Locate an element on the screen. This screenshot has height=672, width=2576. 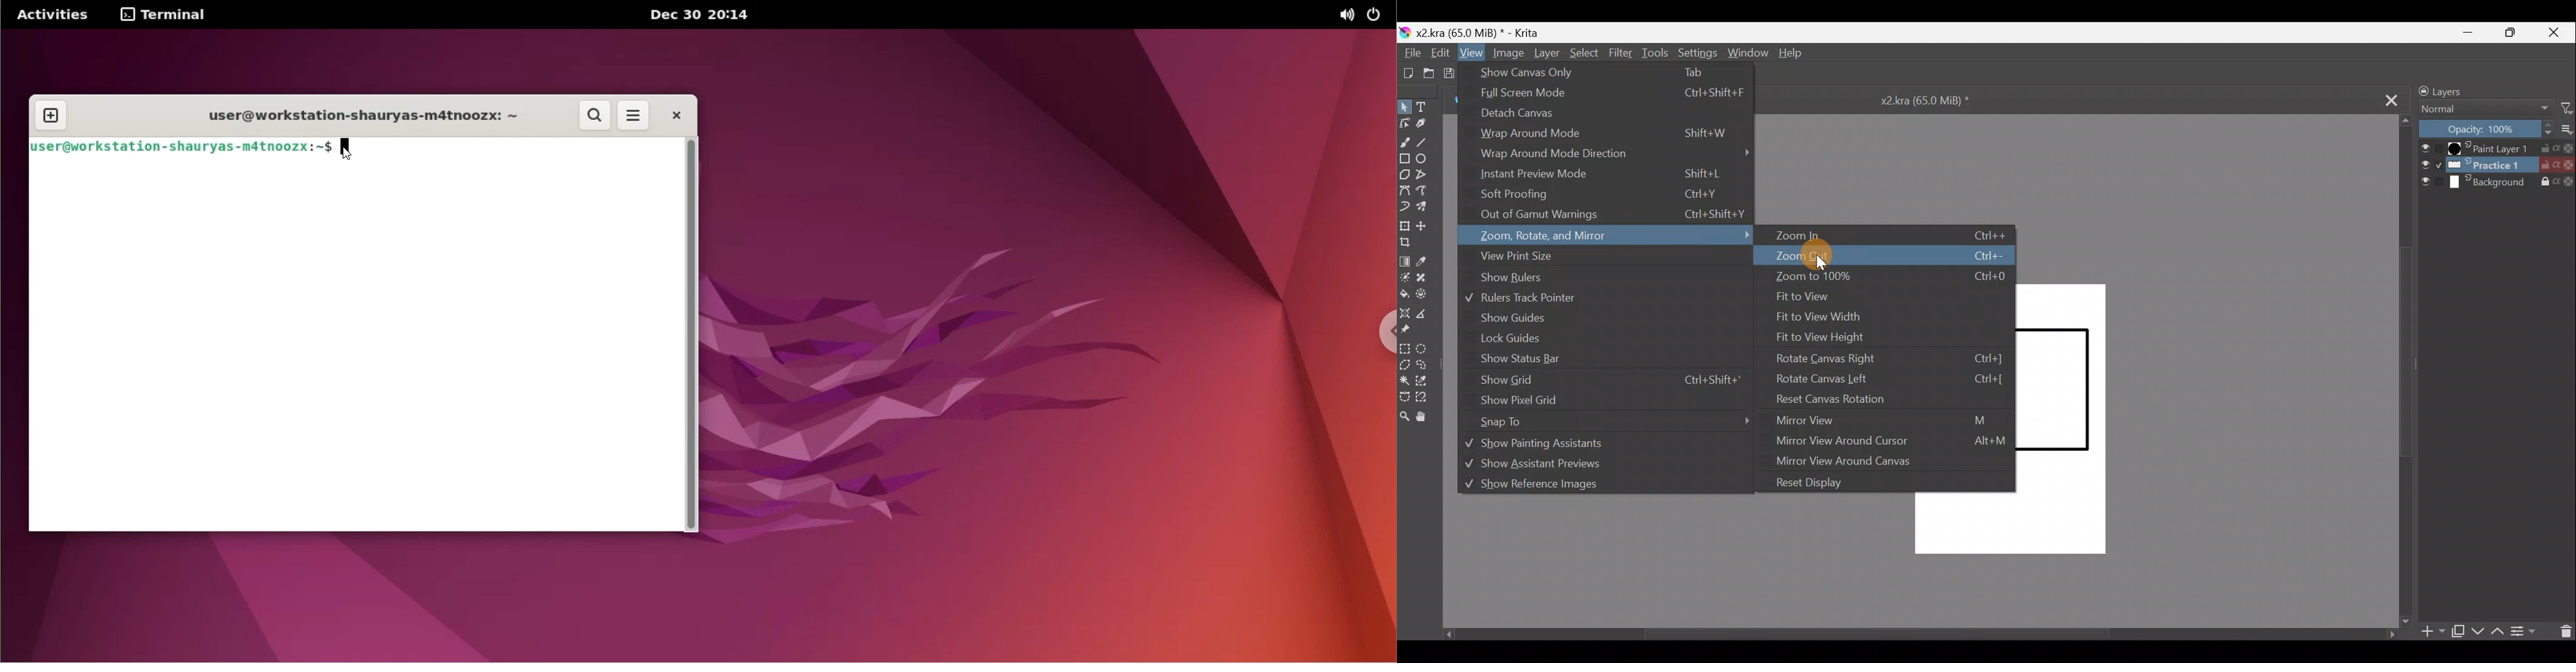
x2.kra is located at coordinates (1471, 33).